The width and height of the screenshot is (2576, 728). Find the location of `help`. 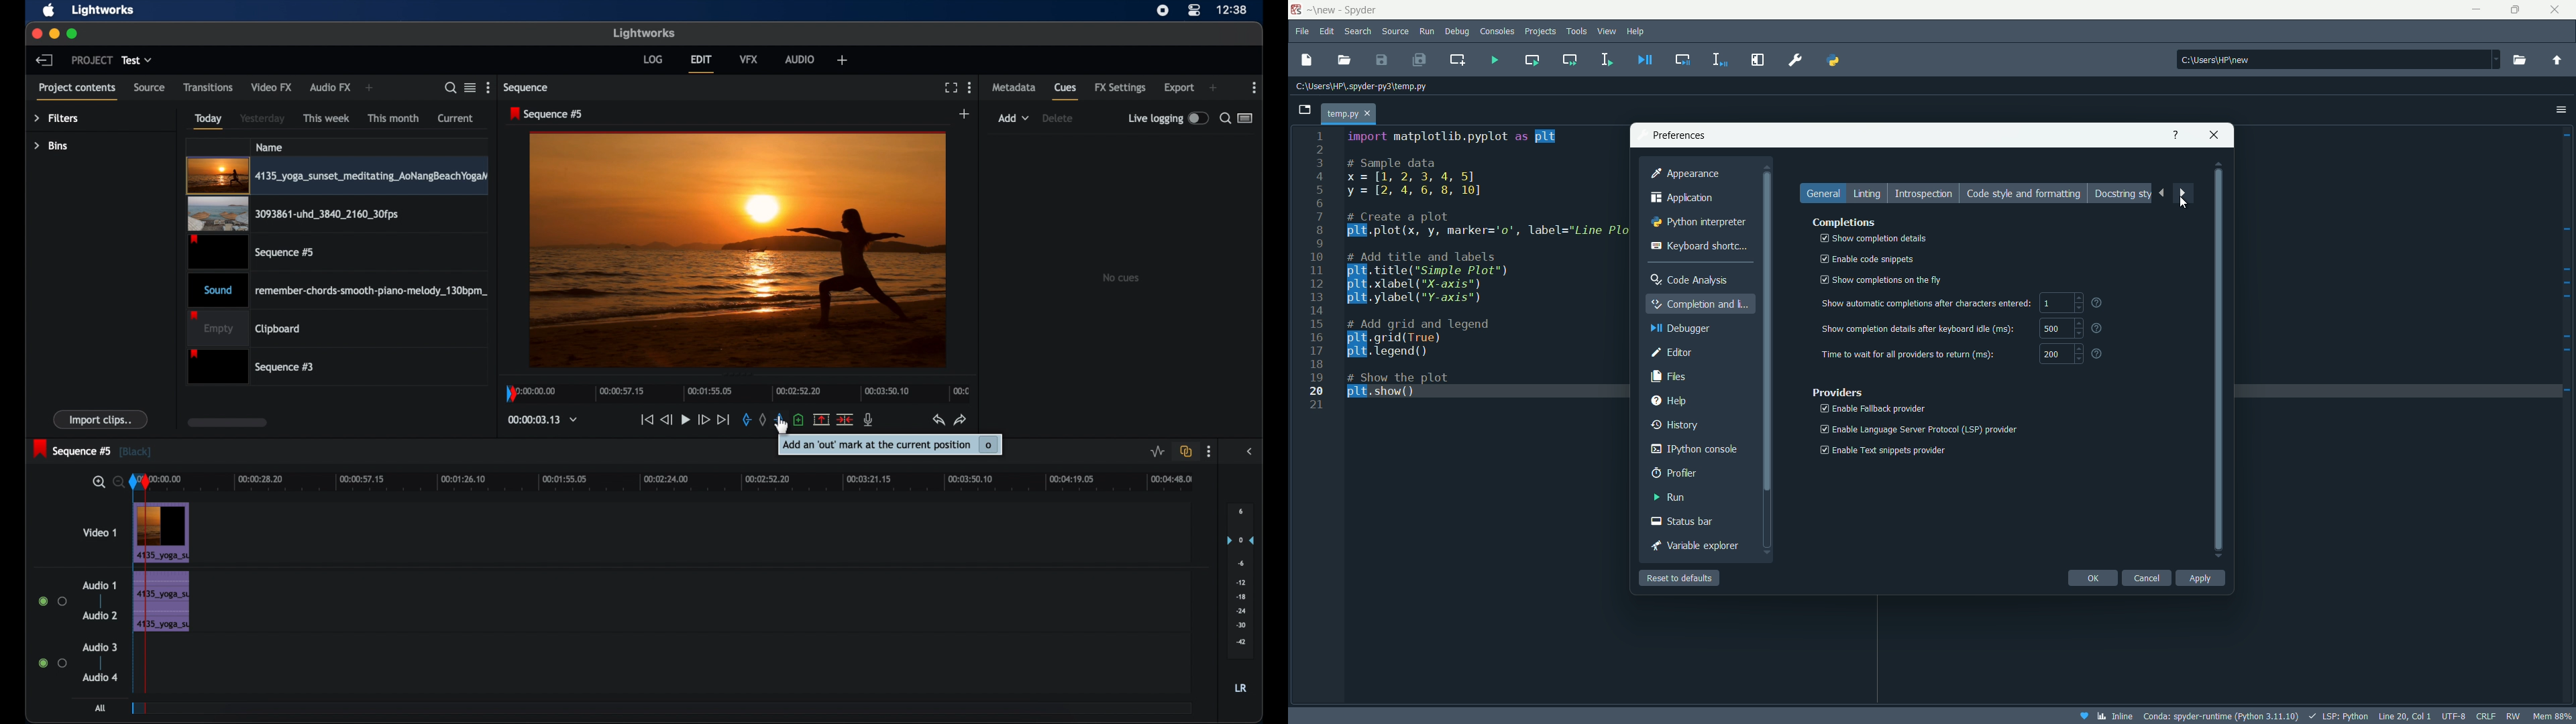

help is located at coordinates (2175, 134).